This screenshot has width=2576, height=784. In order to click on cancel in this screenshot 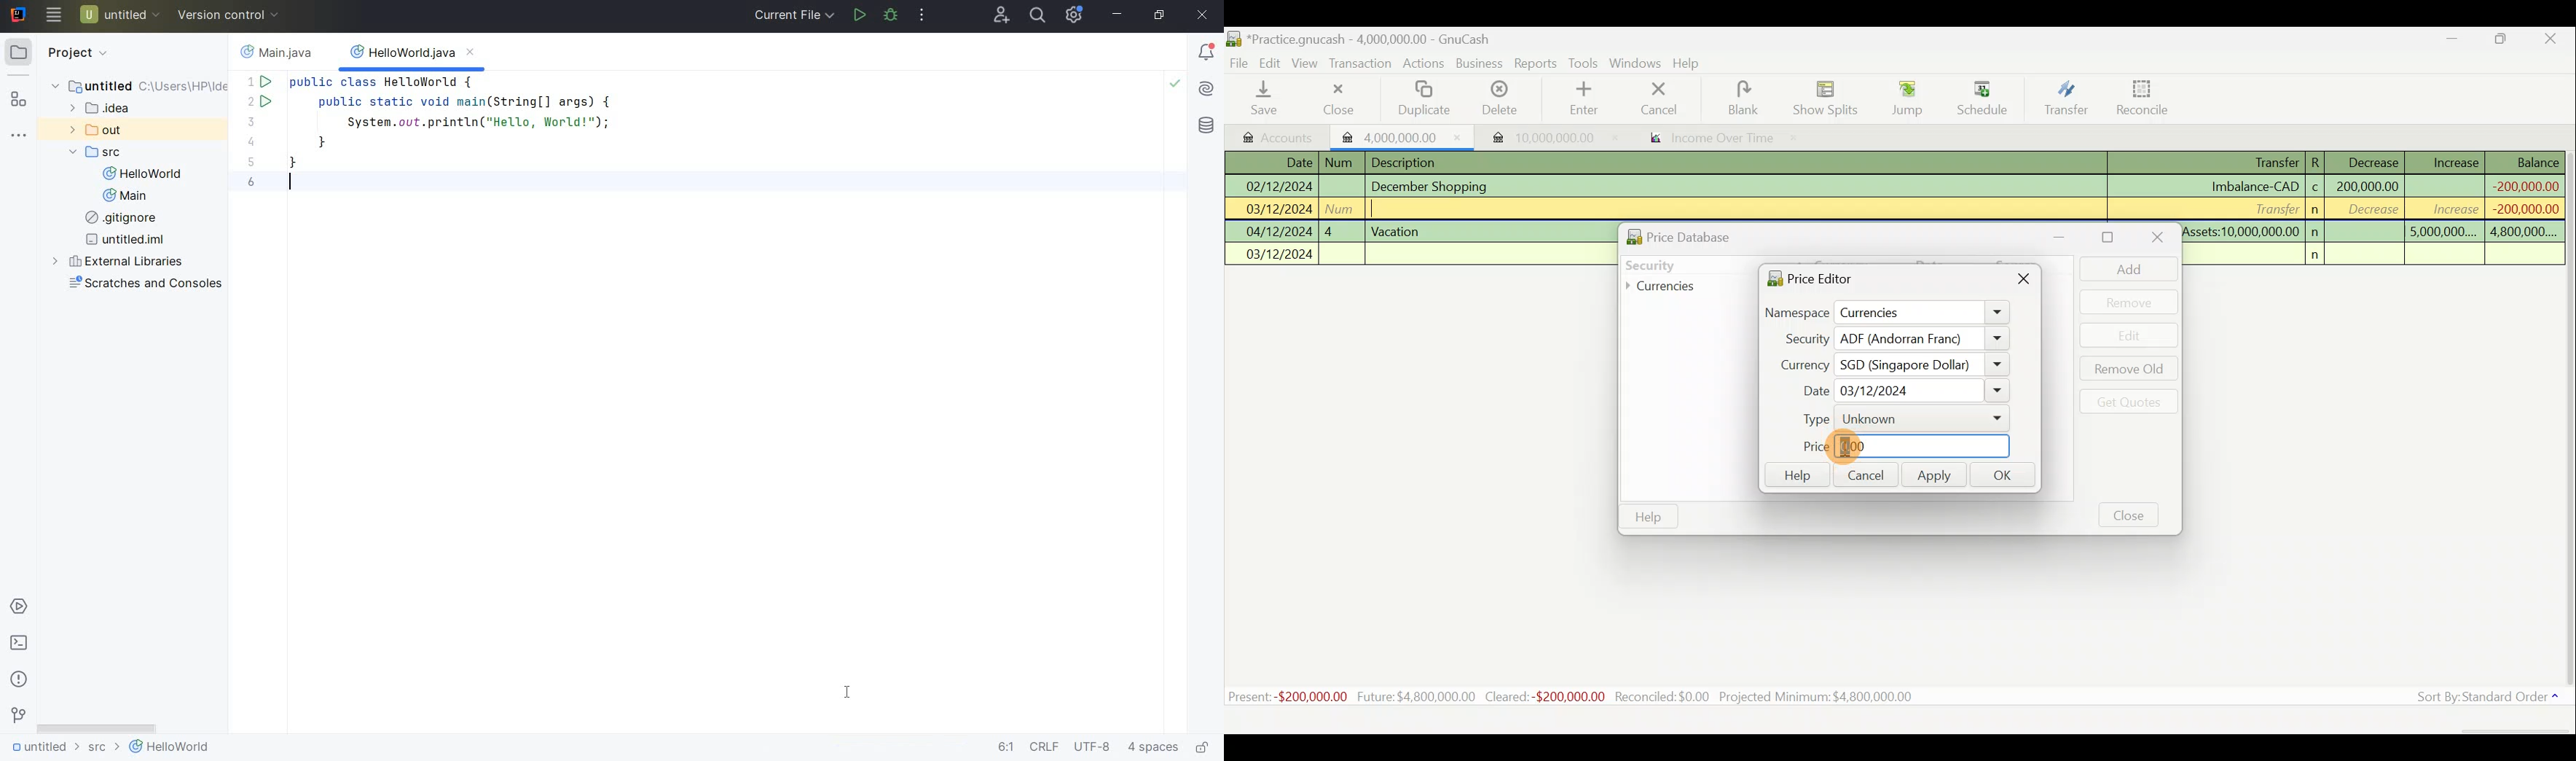, I will do `click(1674, 100)`.